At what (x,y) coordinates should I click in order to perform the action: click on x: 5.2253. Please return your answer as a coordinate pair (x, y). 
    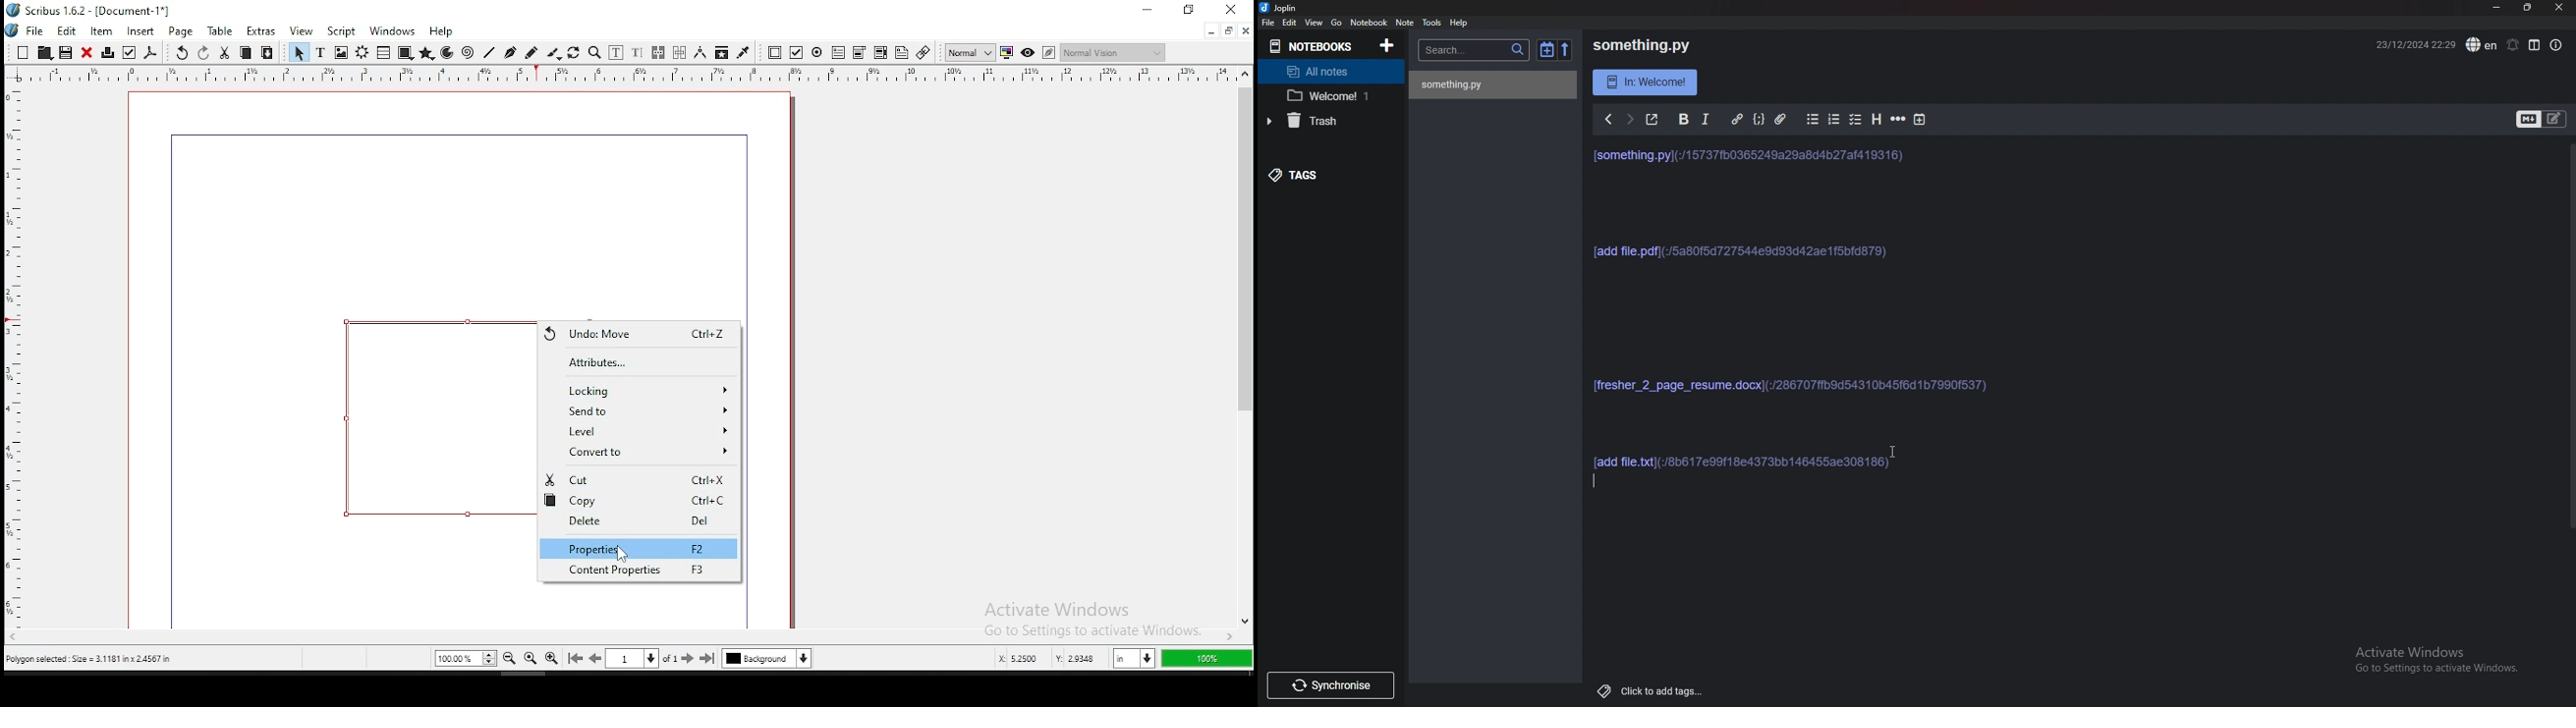
    Looking at the image, I should click on (1013, 659).